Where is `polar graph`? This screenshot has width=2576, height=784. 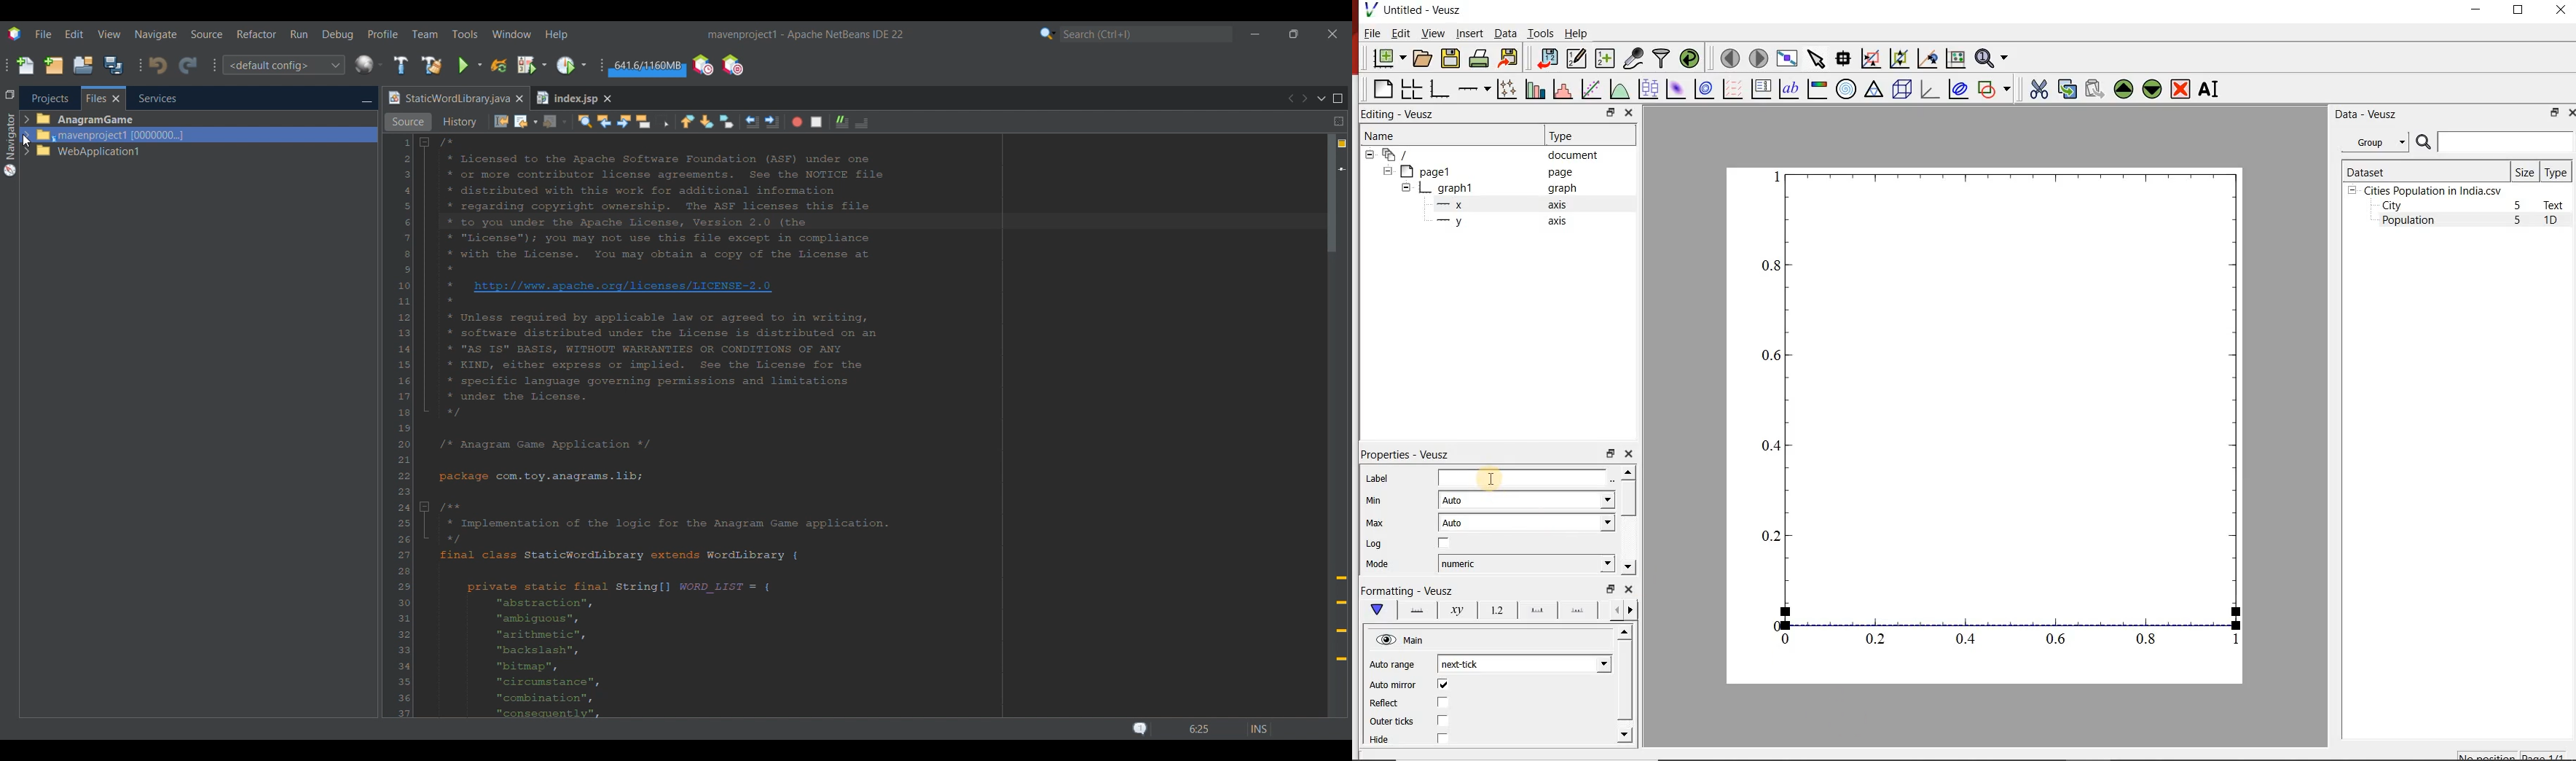
polar graph is located at coordinates (1846, 88).